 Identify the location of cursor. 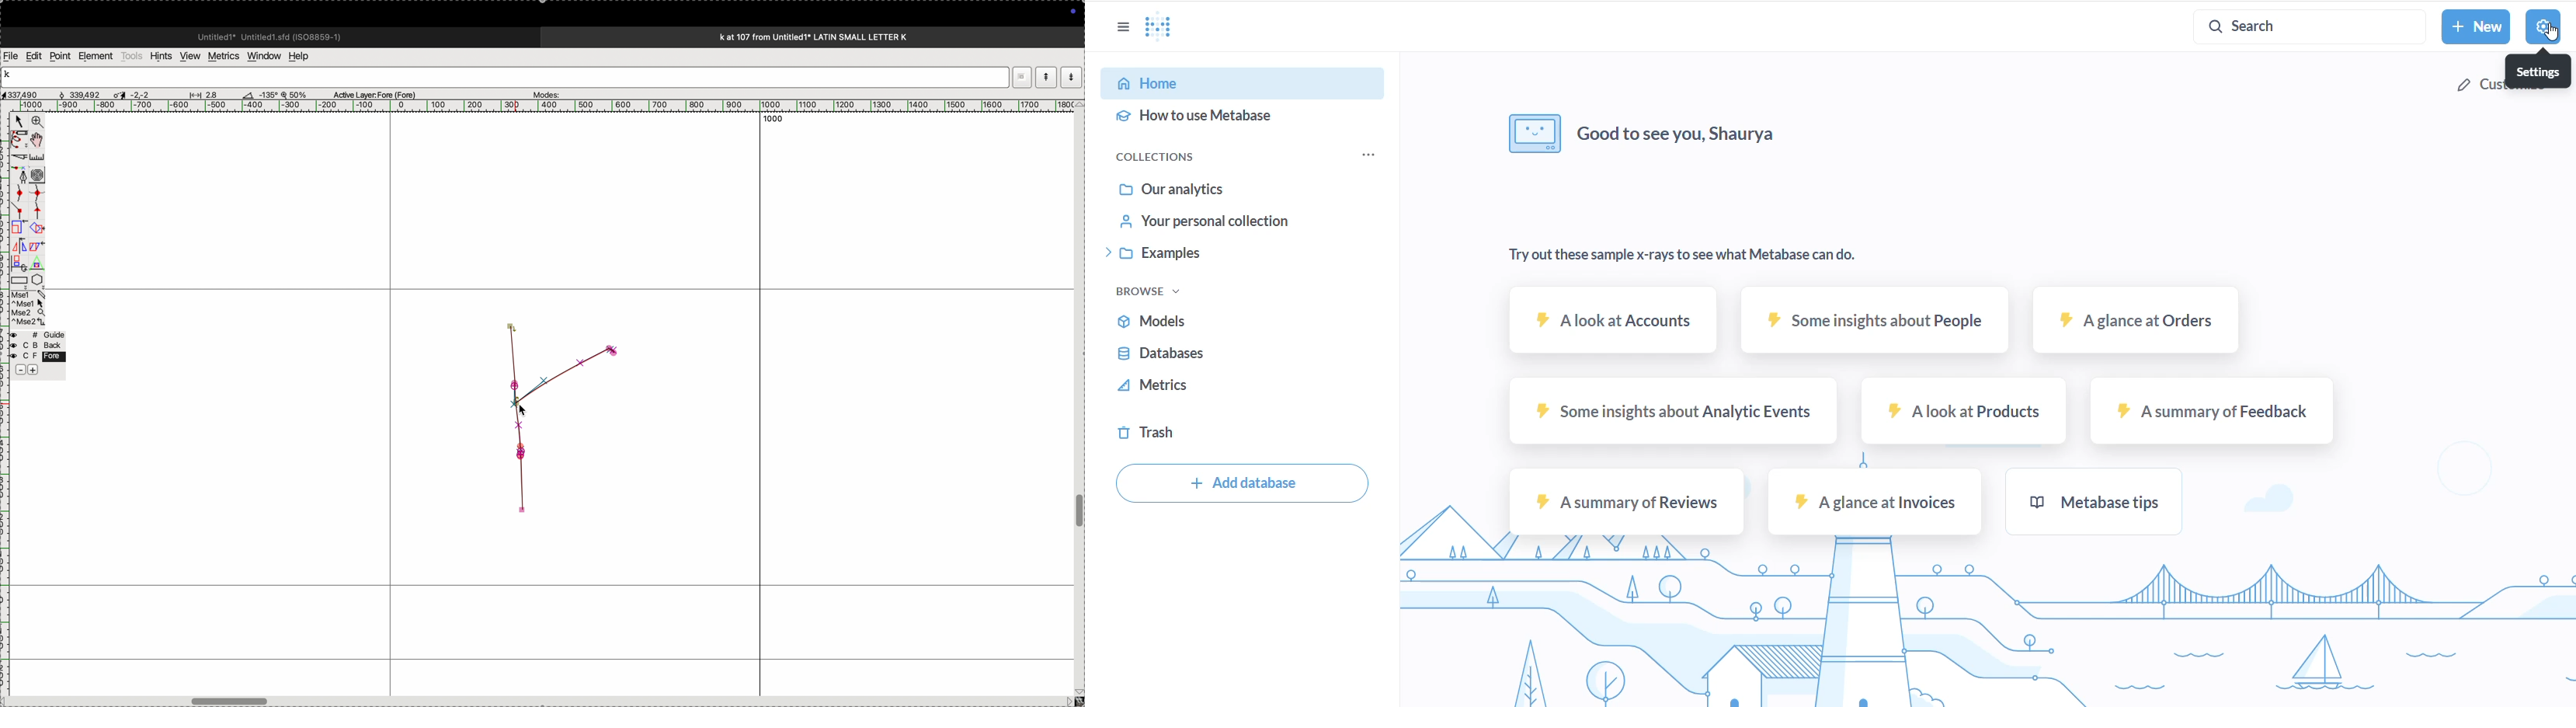
(119, 93).